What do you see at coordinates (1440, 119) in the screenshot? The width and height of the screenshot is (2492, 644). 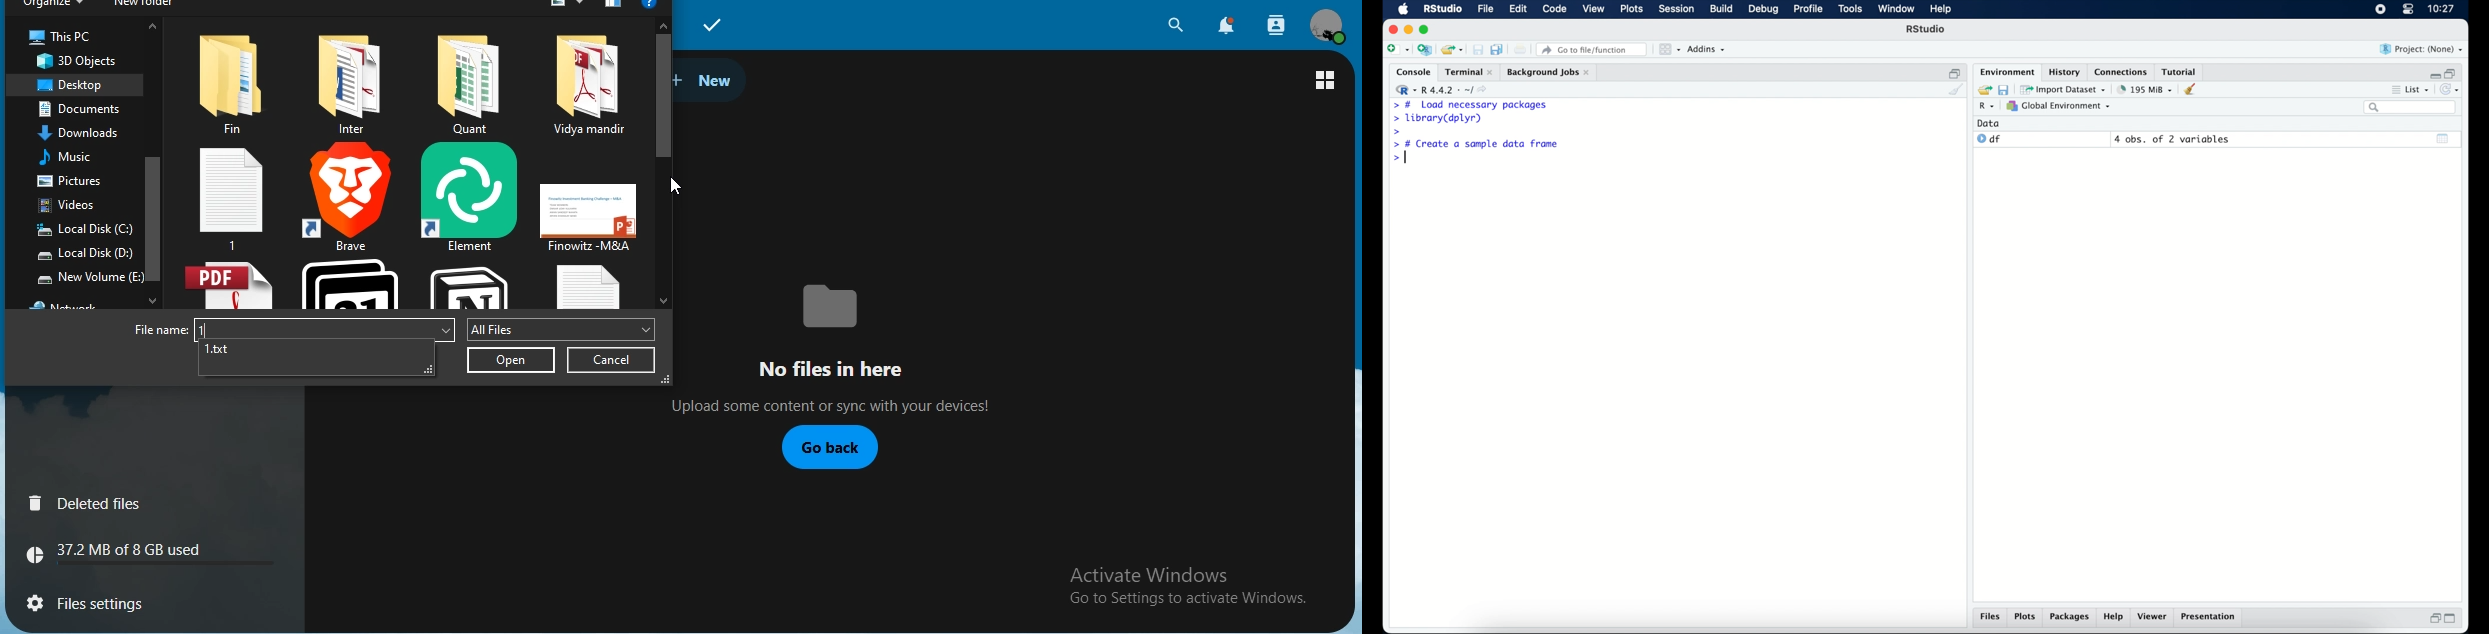 I see `> library(dplyr)|` at bounding box center [1440, 119].